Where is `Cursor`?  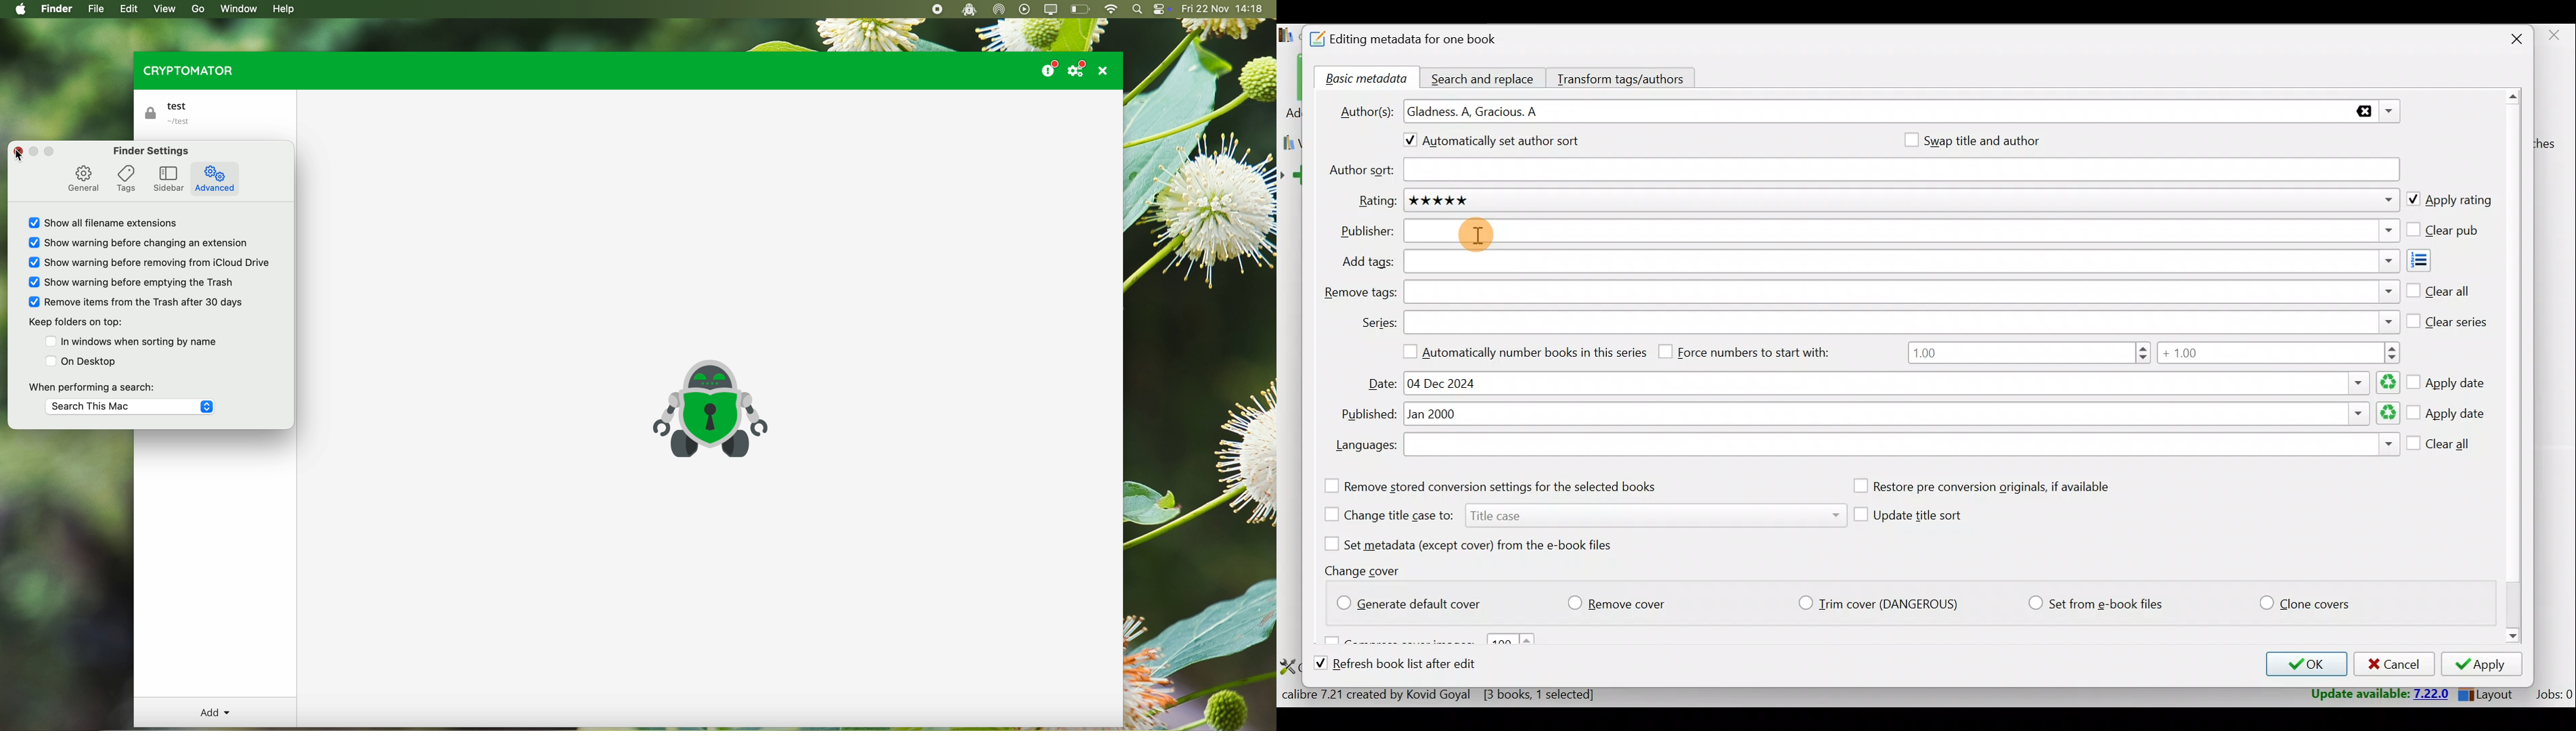
Cursor is located at coordinates (1477, 237).